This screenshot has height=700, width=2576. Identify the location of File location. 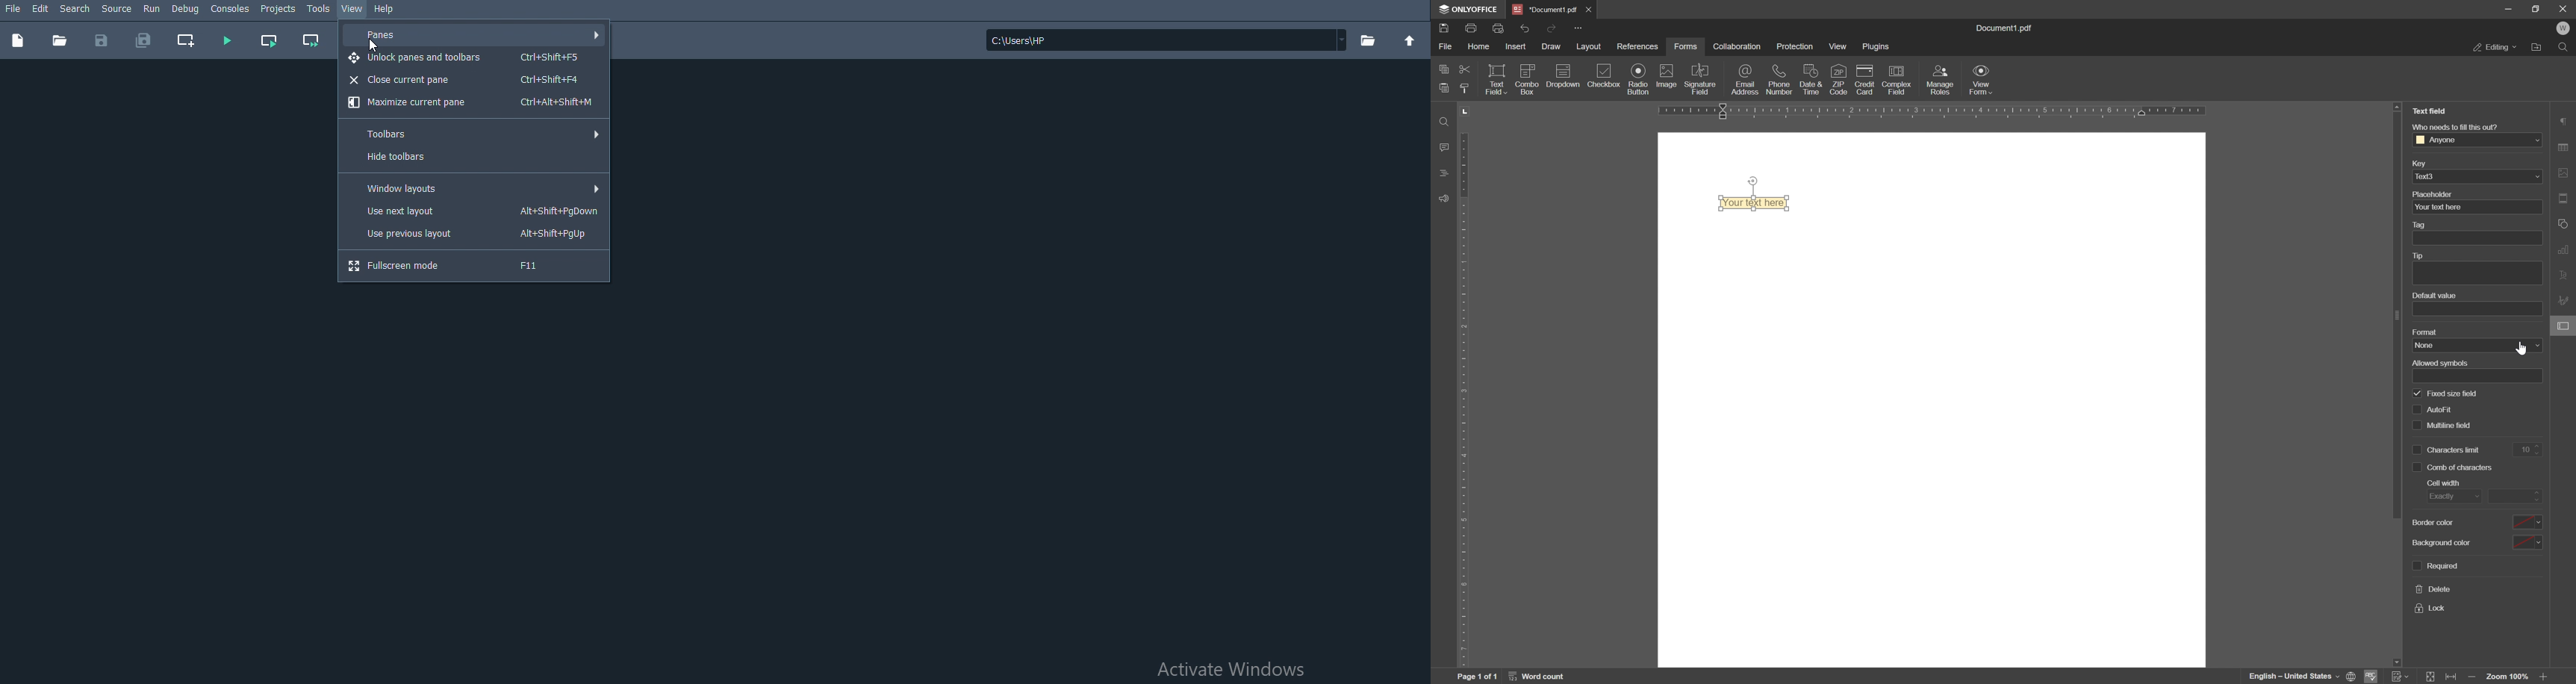
(1166, 40).